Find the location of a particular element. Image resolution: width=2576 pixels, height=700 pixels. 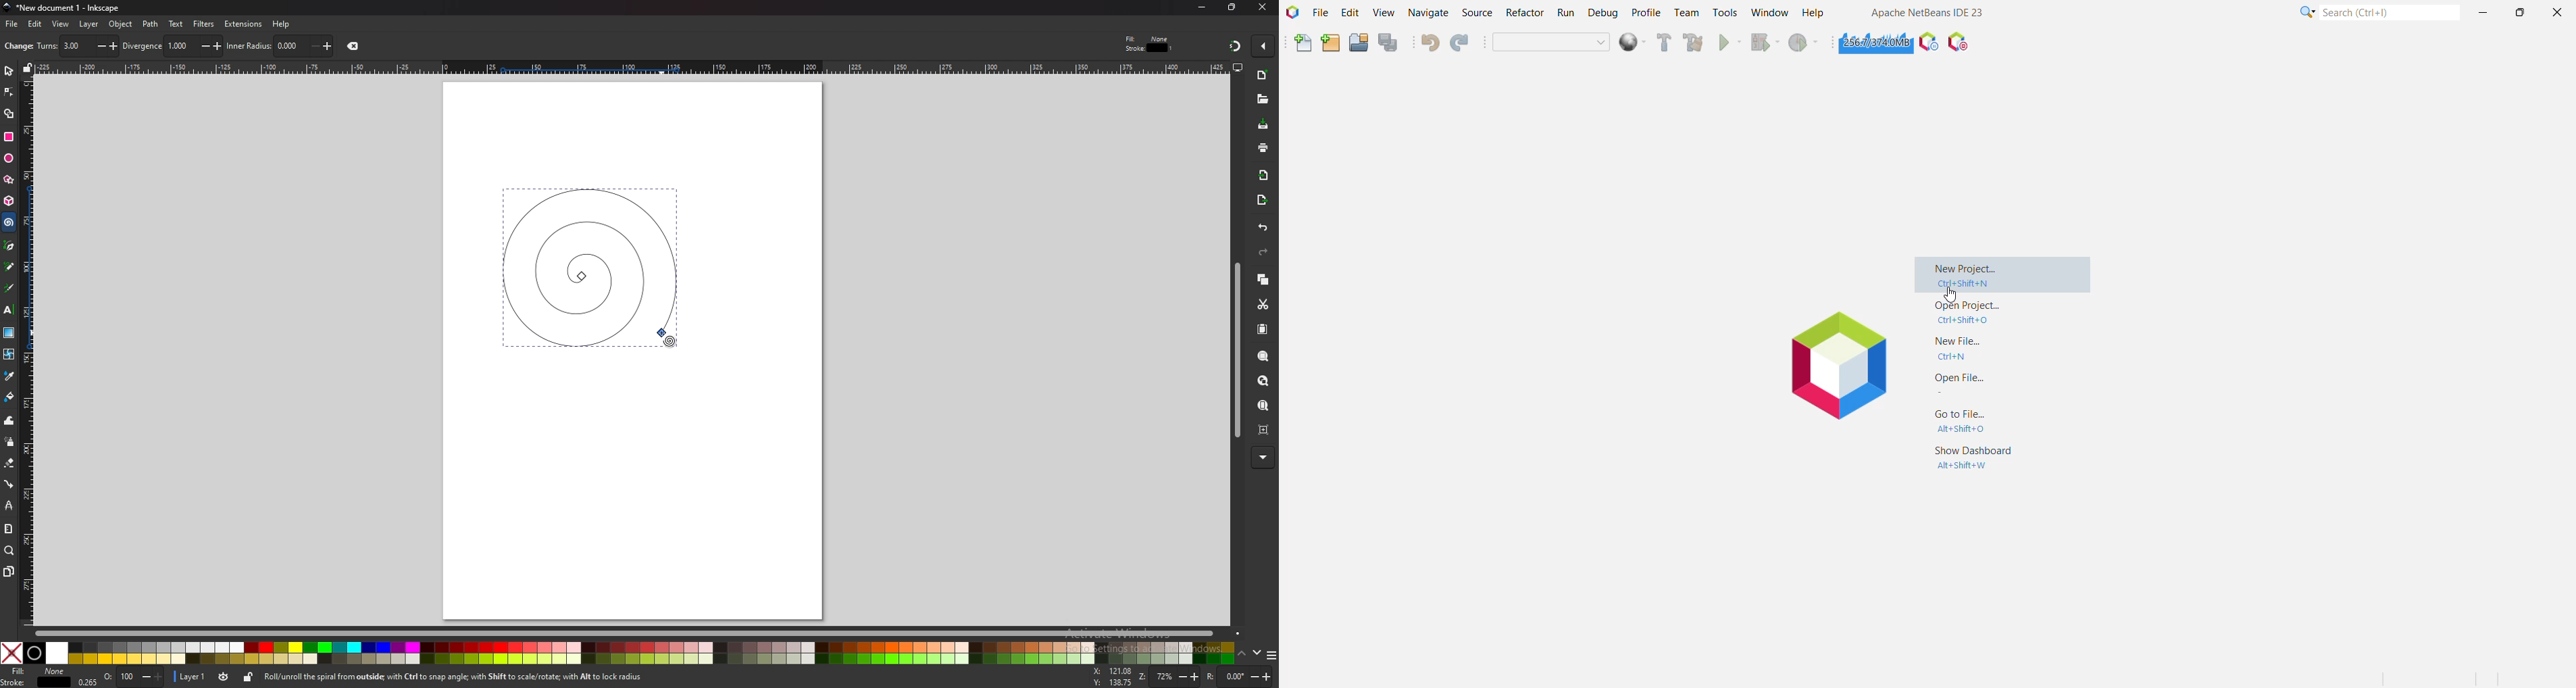

Go to File is located at coordinates (2004, 421).